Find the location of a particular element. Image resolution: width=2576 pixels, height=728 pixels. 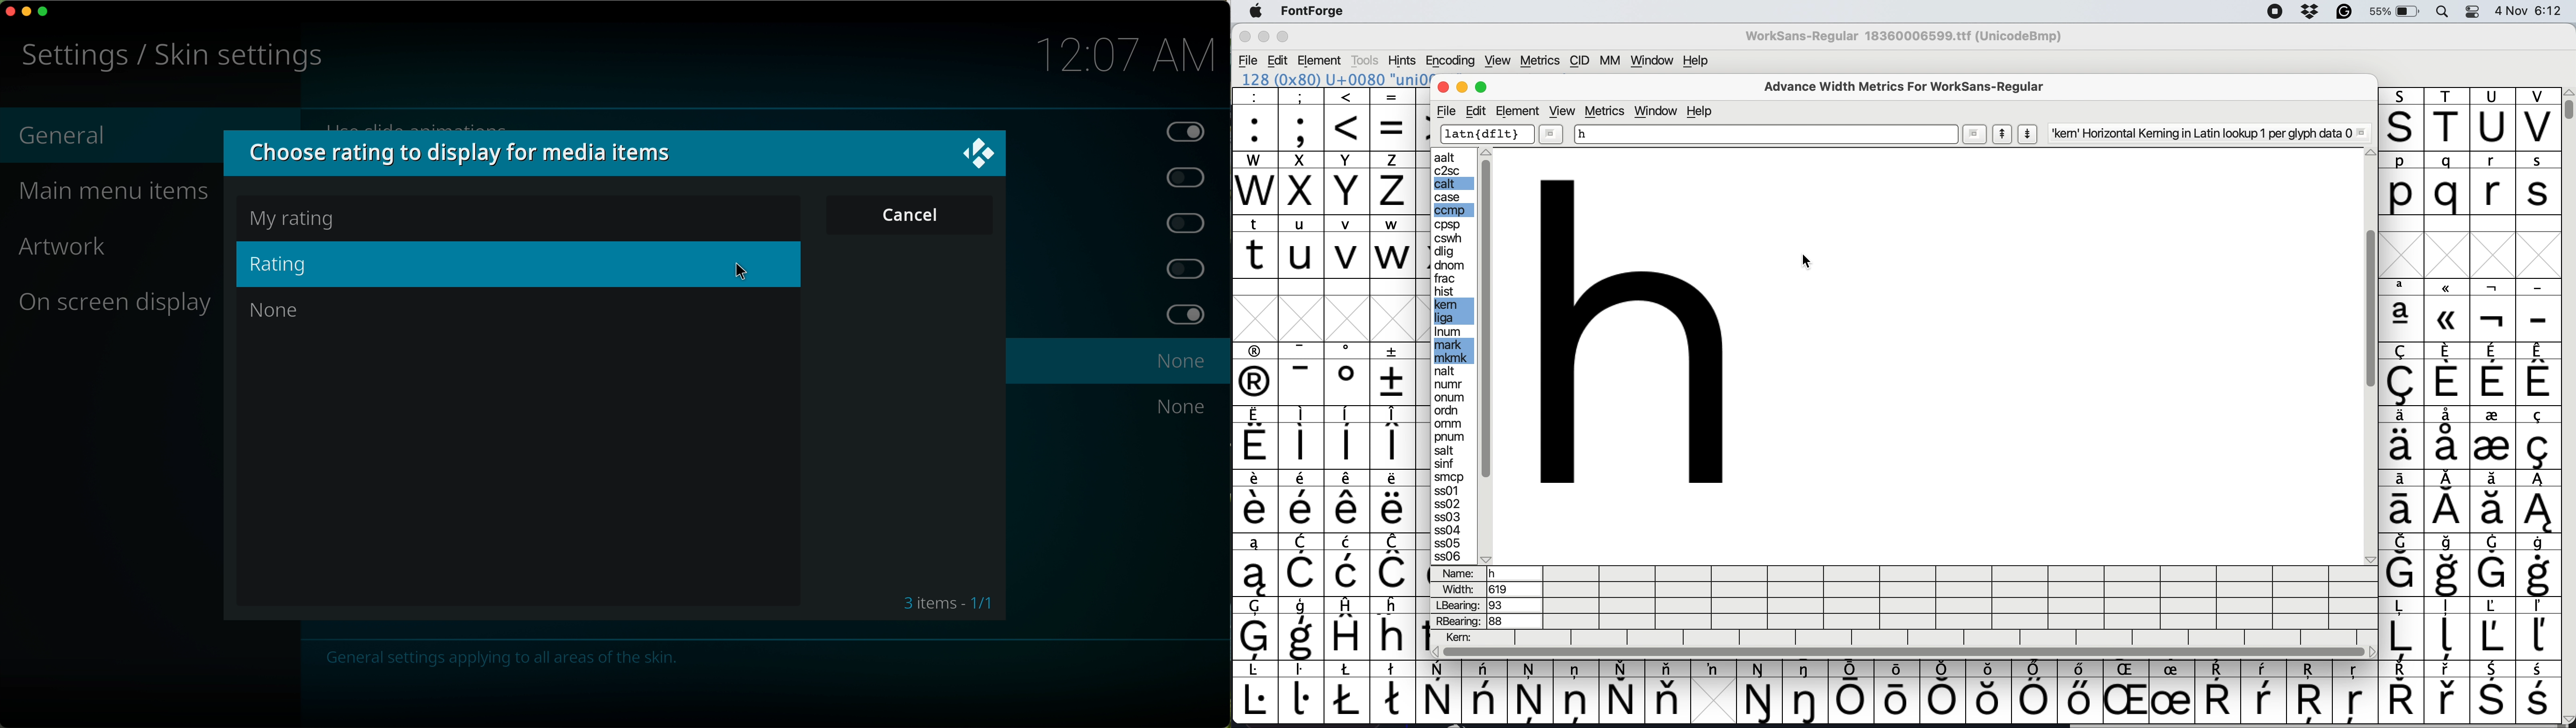

spotlight search is located at coordinates (2443, 13).